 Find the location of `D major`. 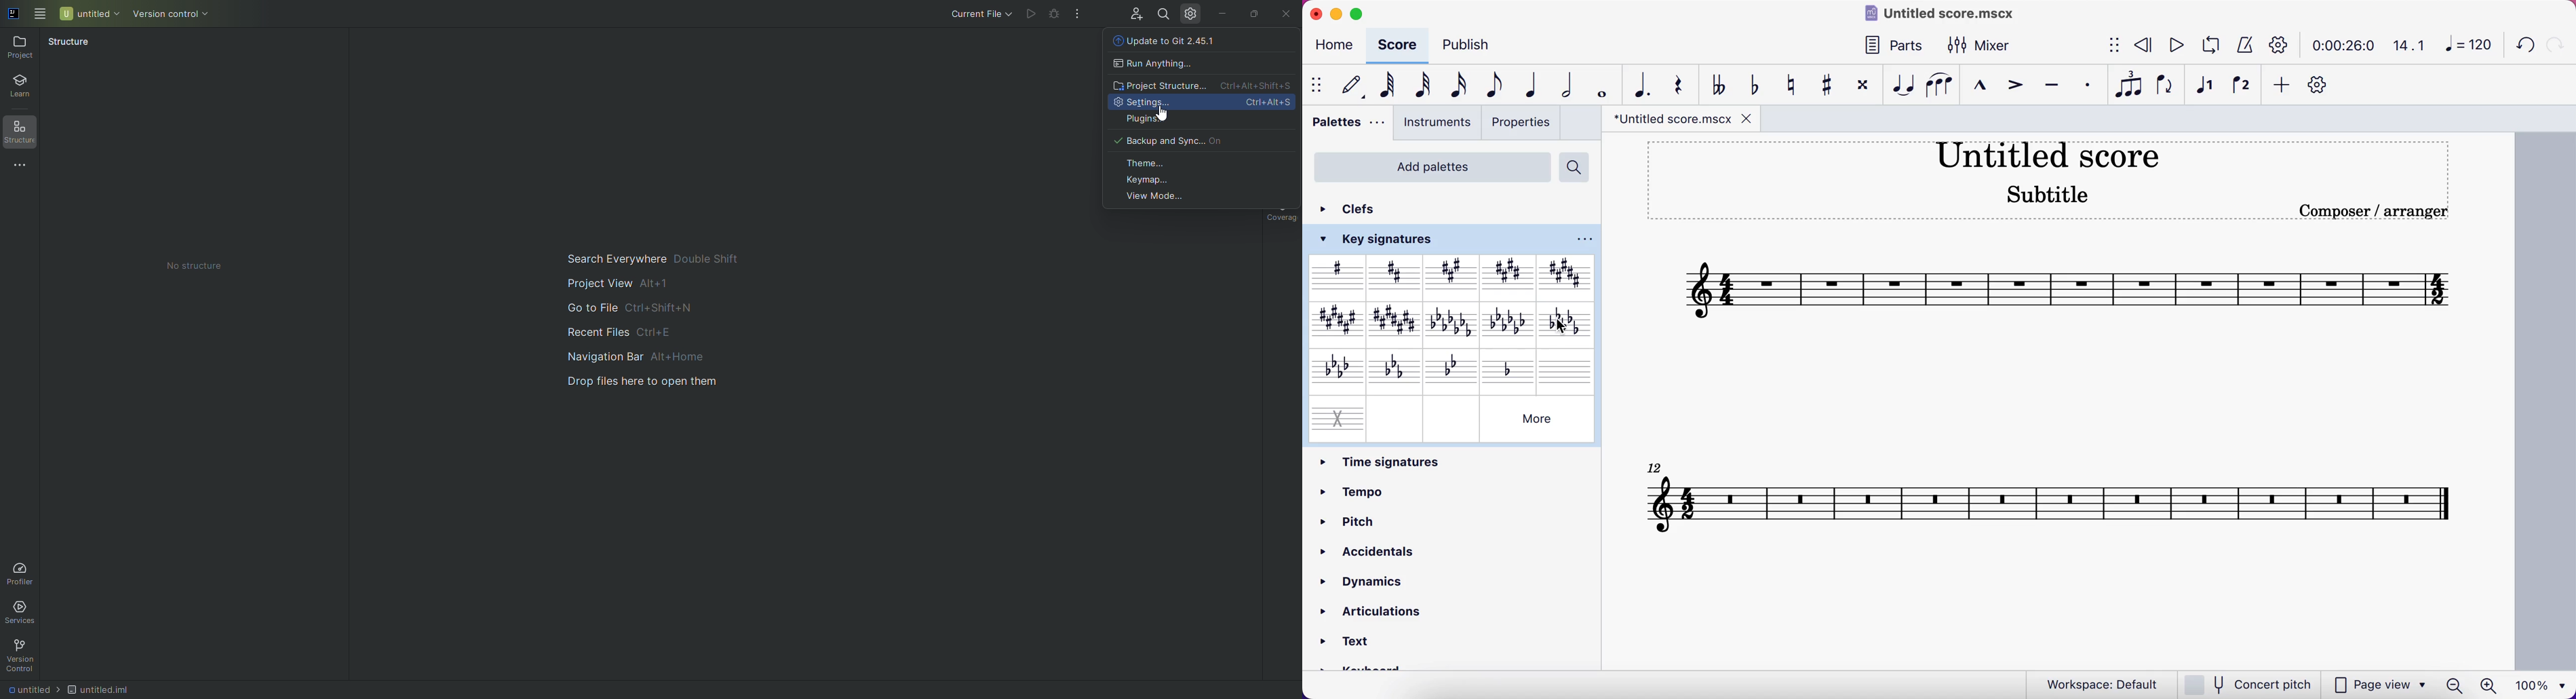

D major is located at coordinates (1394, 276).